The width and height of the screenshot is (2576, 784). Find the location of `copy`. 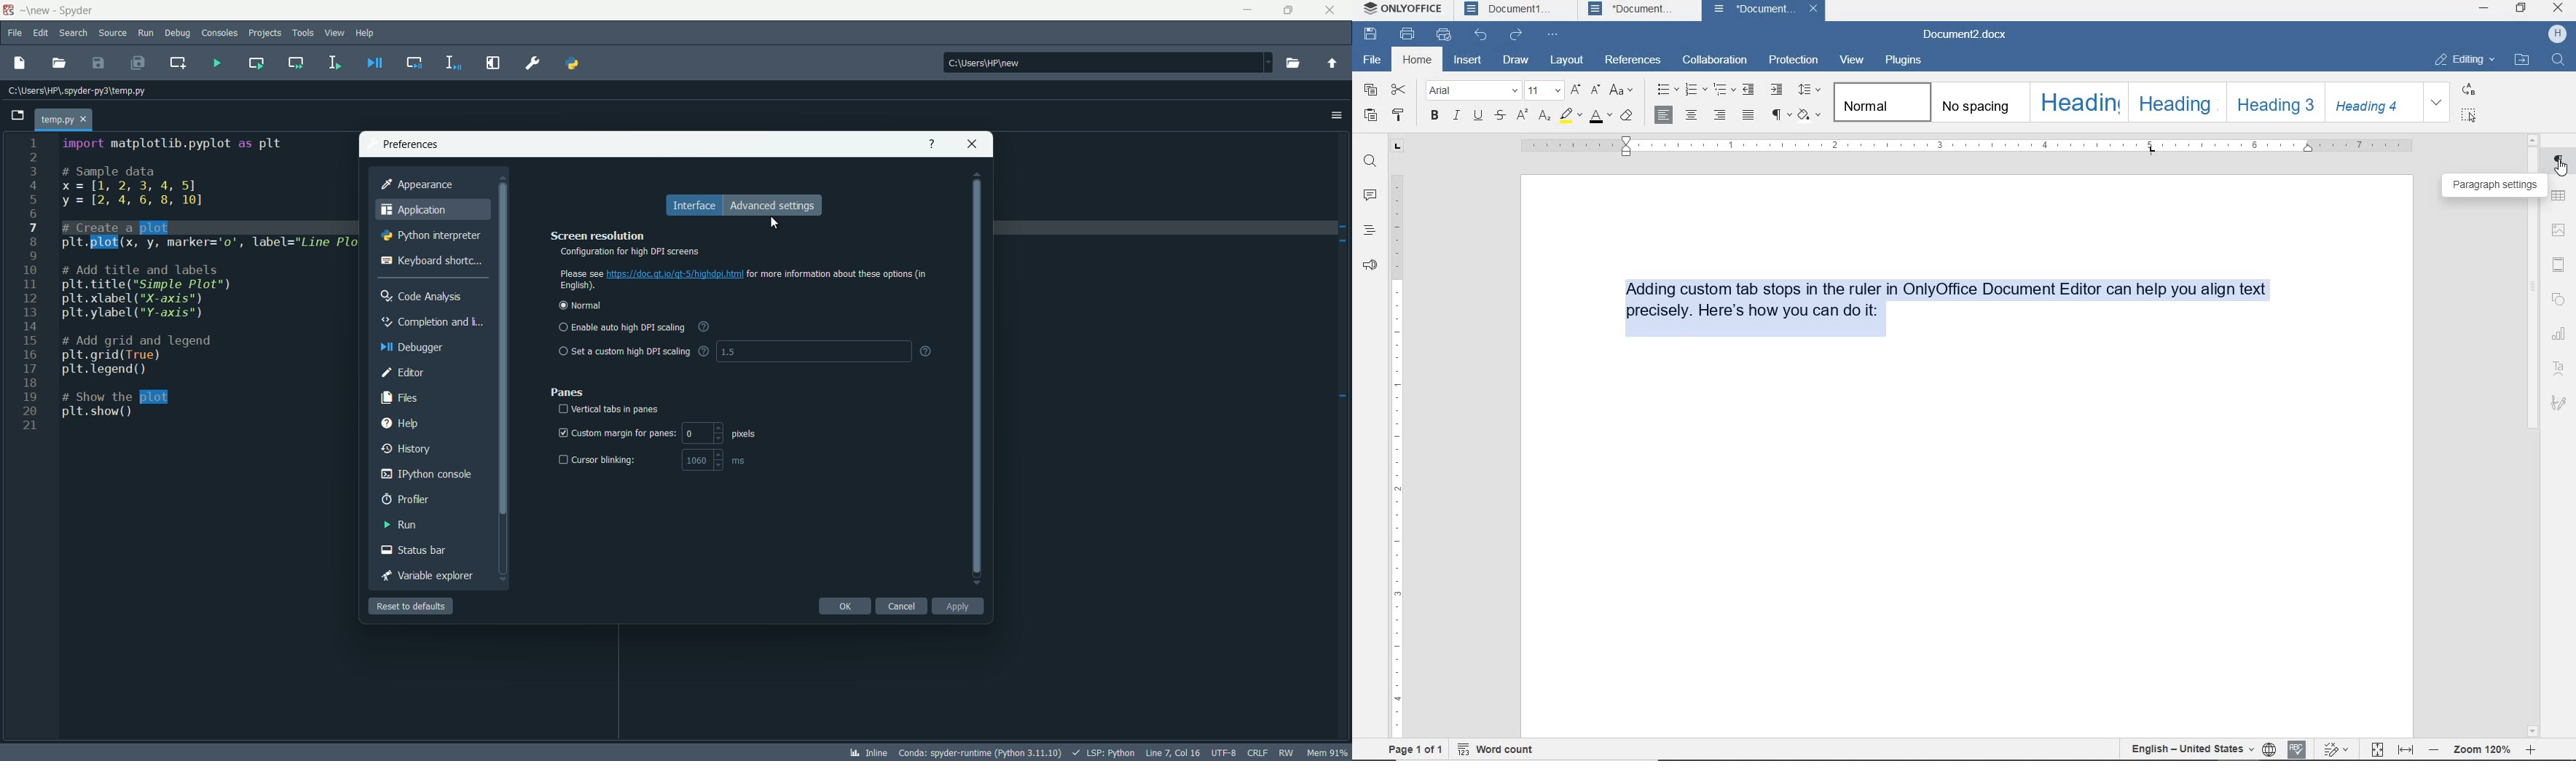

copy is located at coordinates (1371, 89).